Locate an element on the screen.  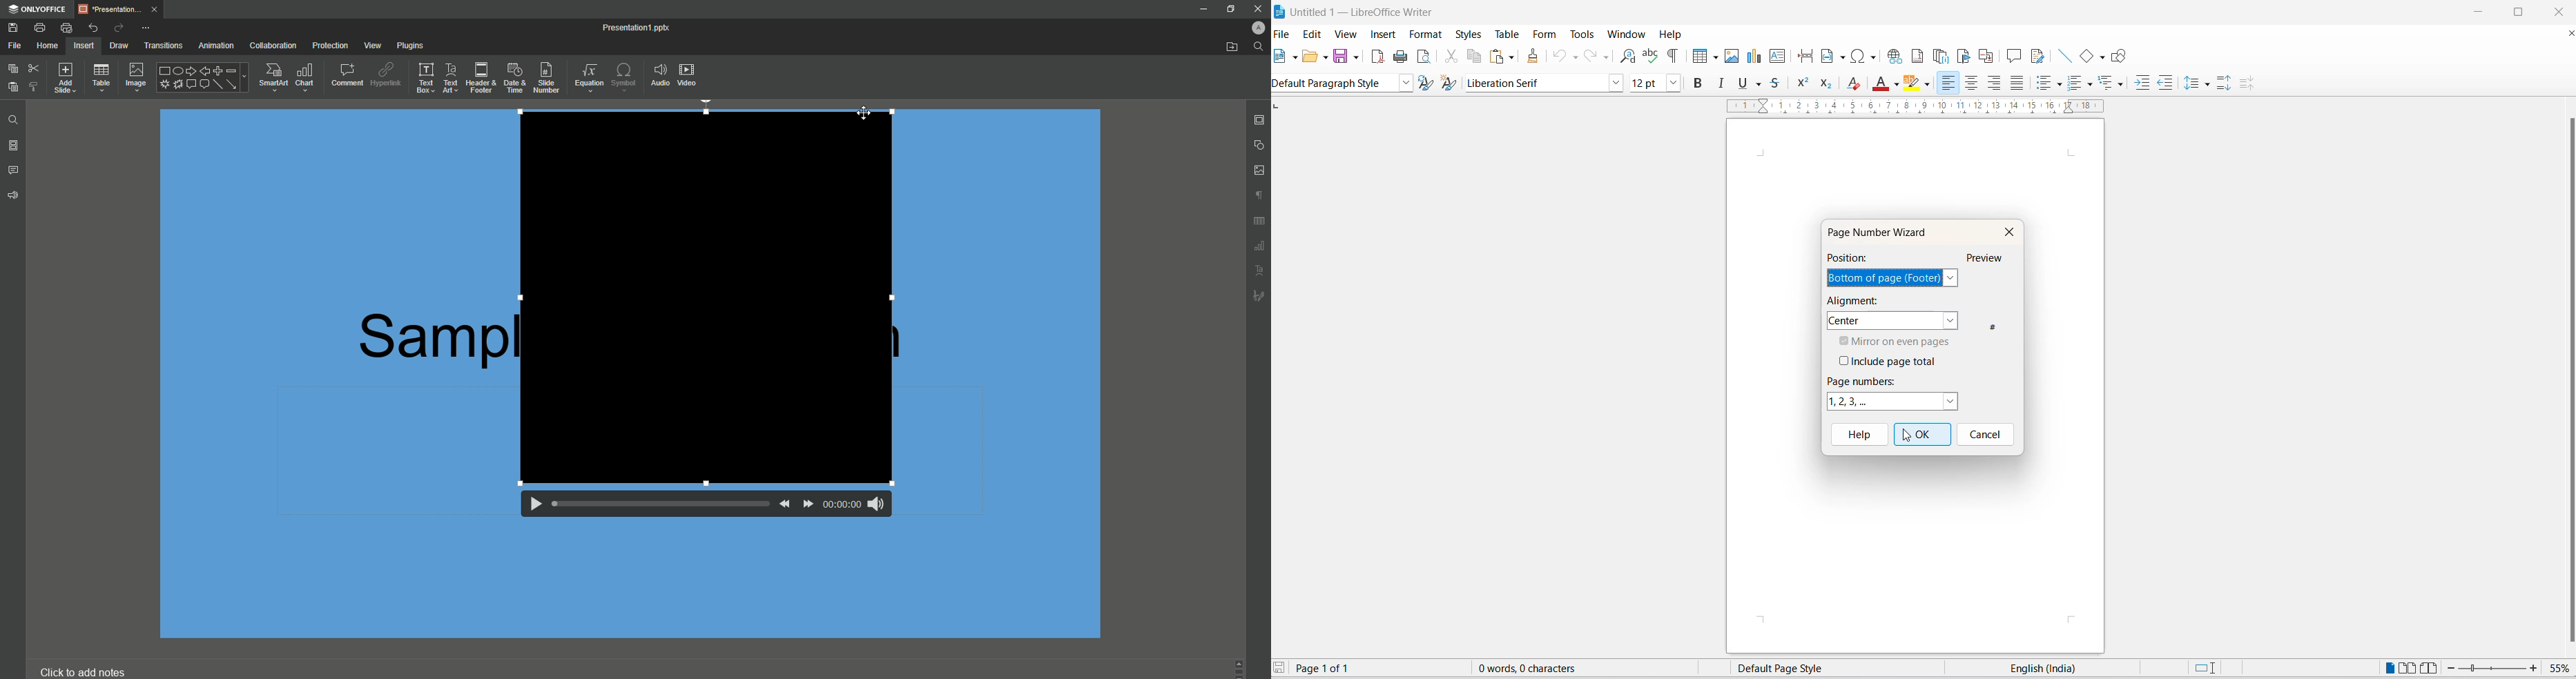
decrease zoom is located at coordinates (2452, 669).